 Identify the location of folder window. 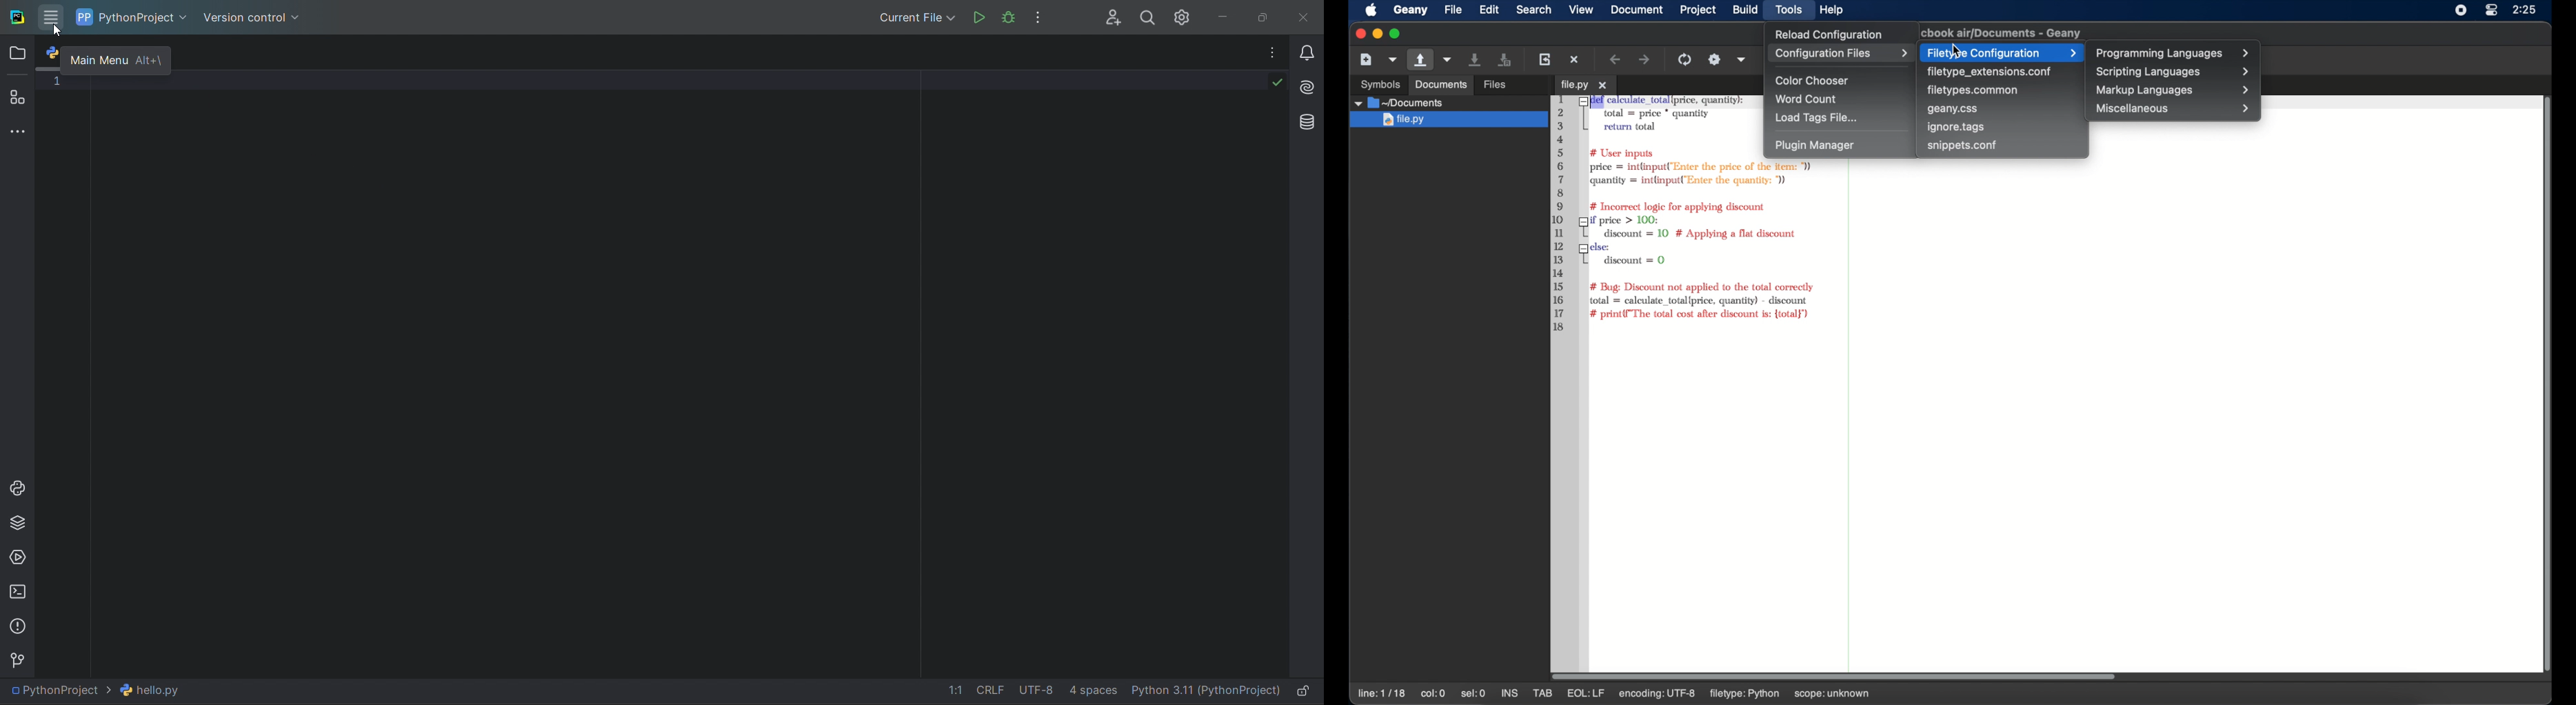
(19, 53).